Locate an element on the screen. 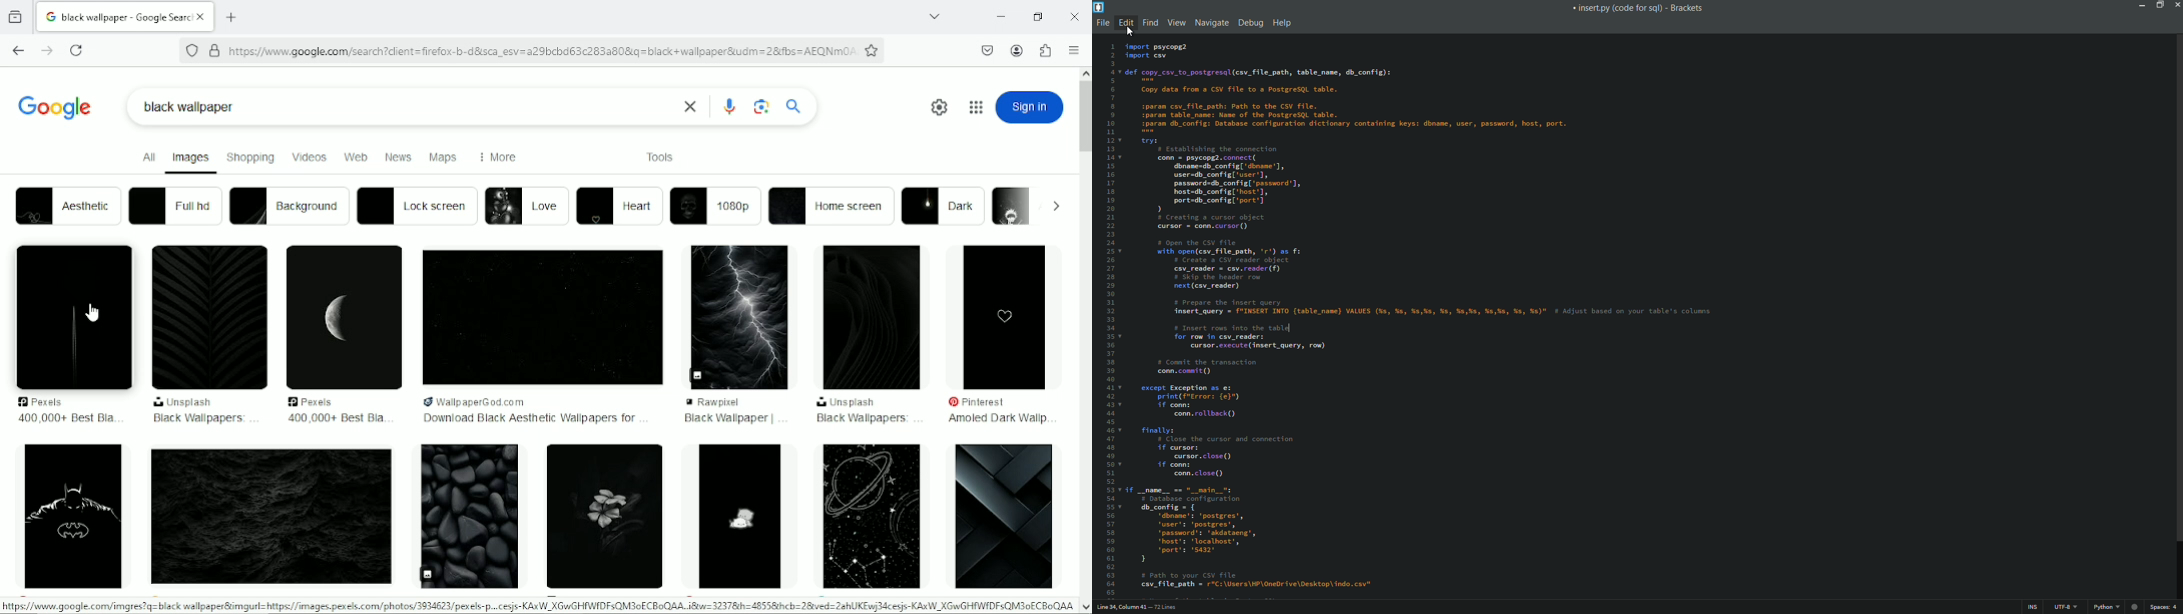 The height and width of the screenshot is (616, 2184). close is located at coordinates (687, 107).